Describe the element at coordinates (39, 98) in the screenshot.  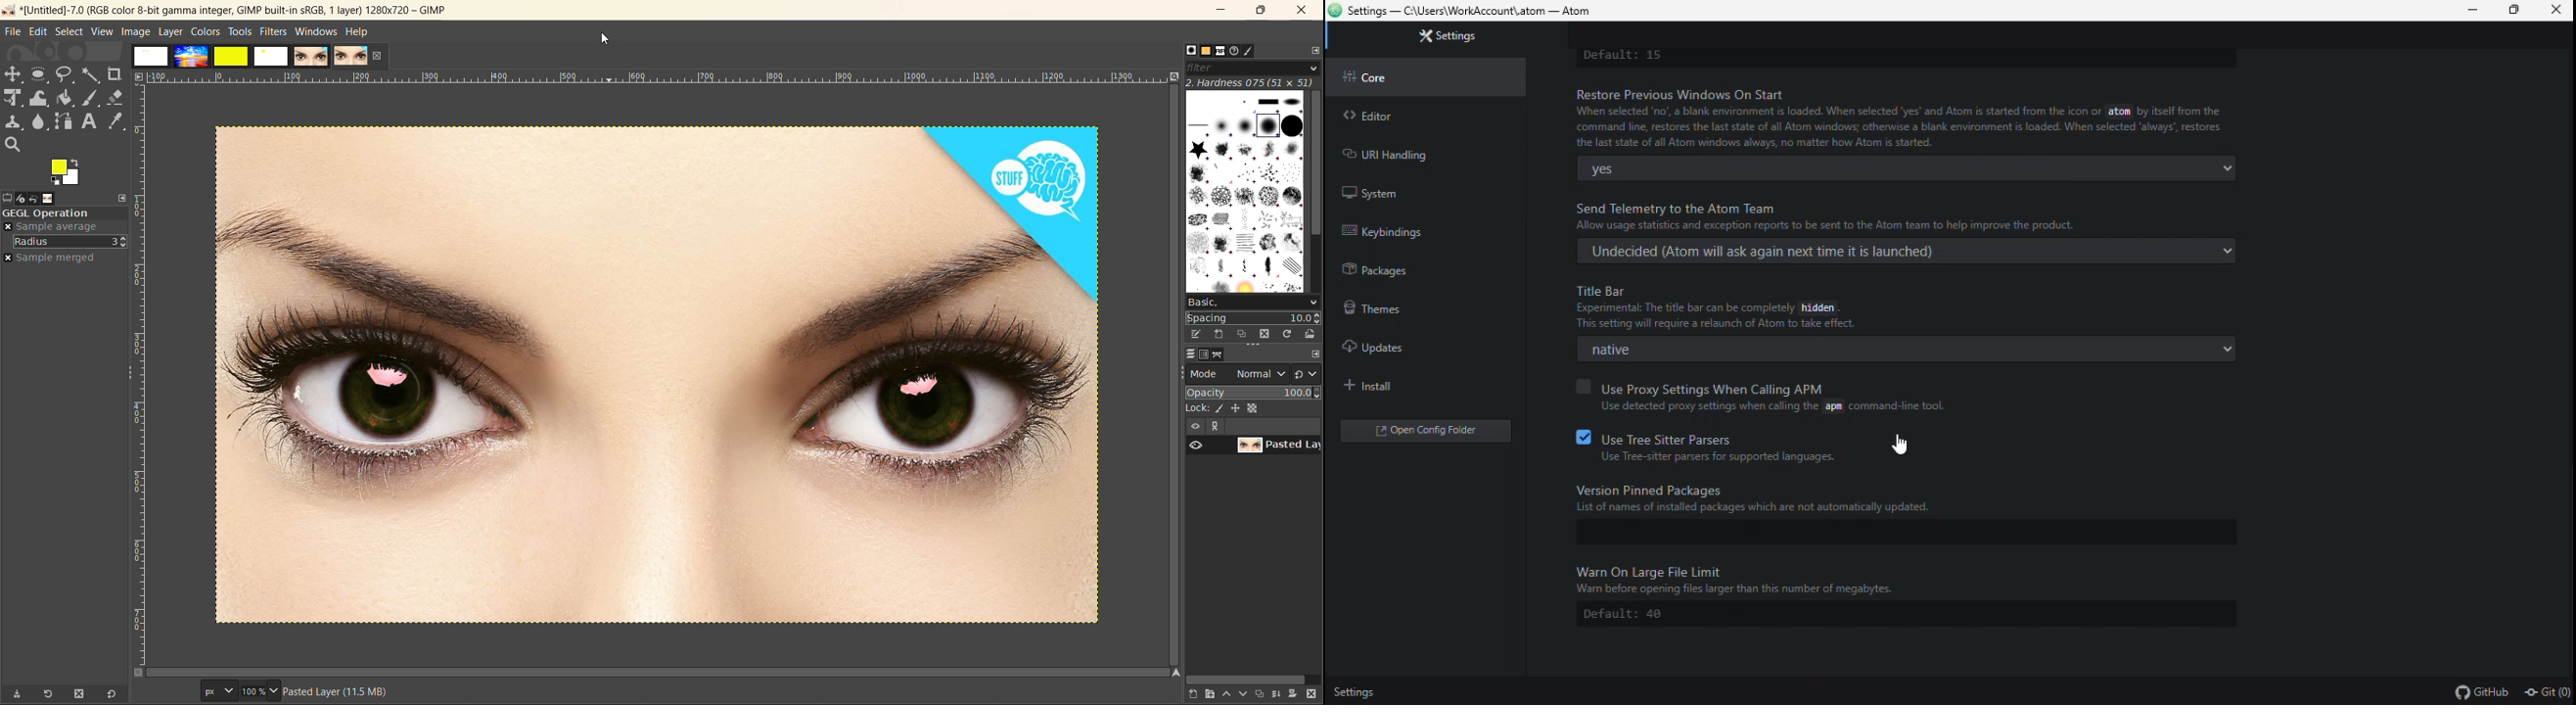
I see `wrap transform` at that location.